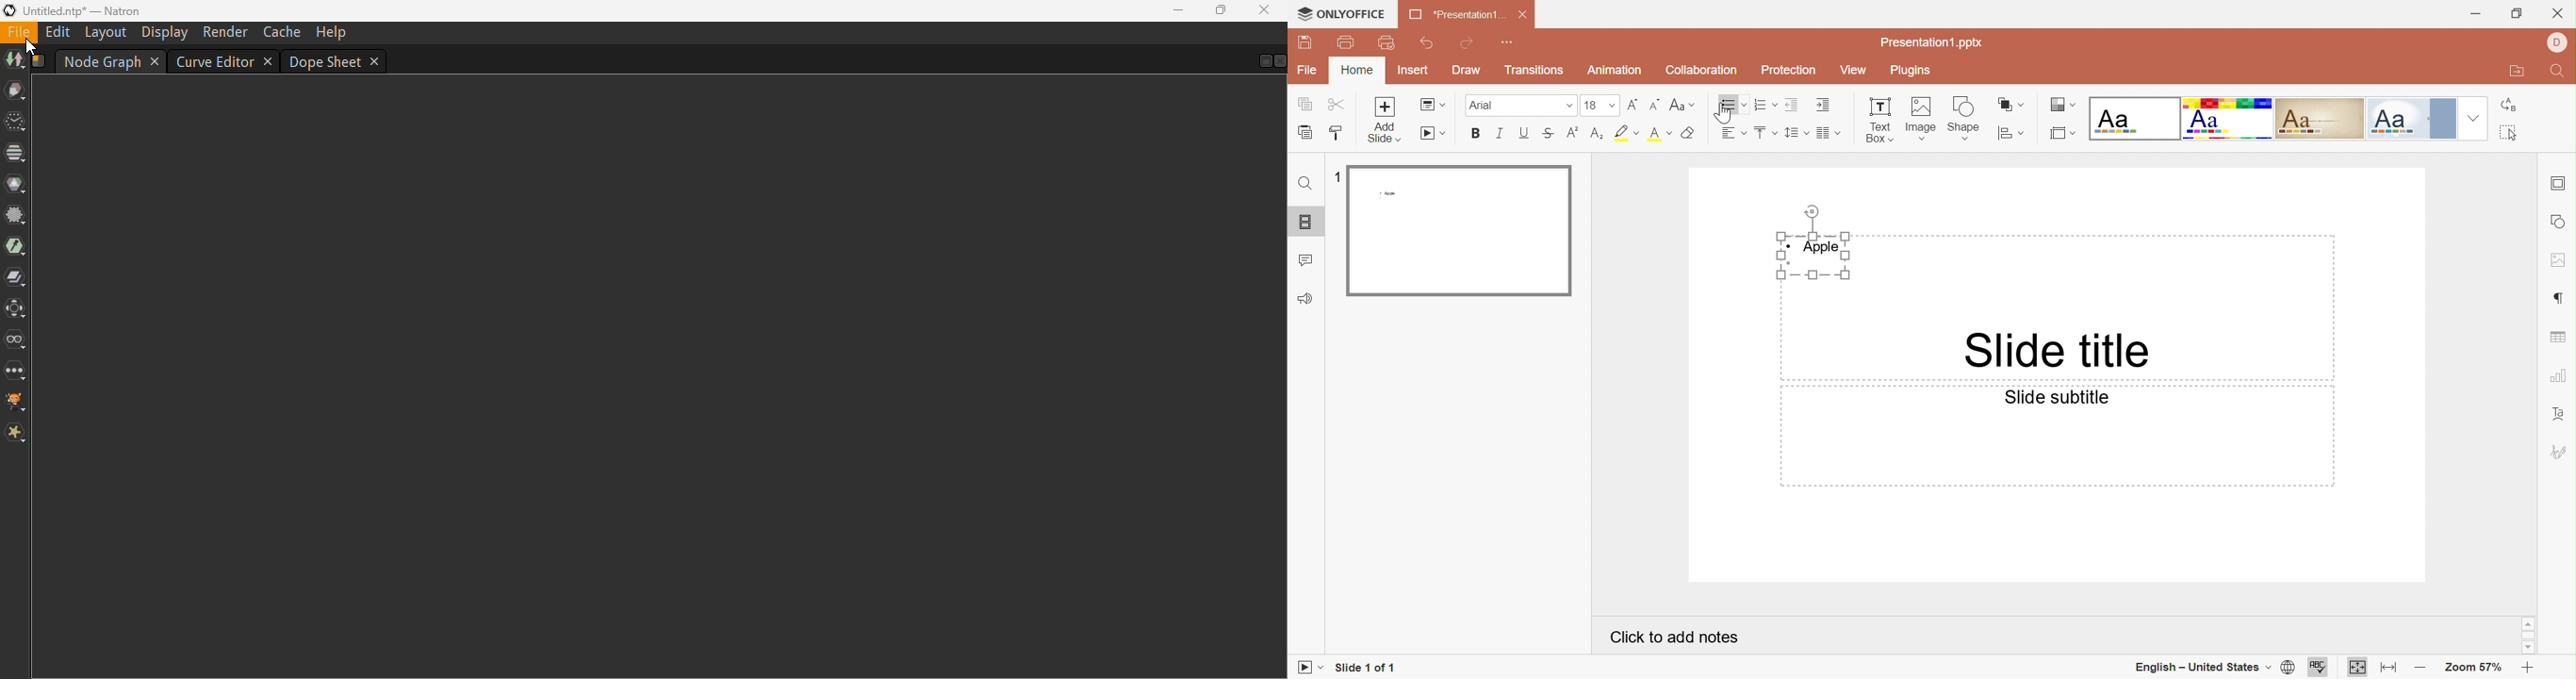  What do you see at coordinates (1307, 41) in the screenshot?
I see `Save` at bounding box center [1307, 41].